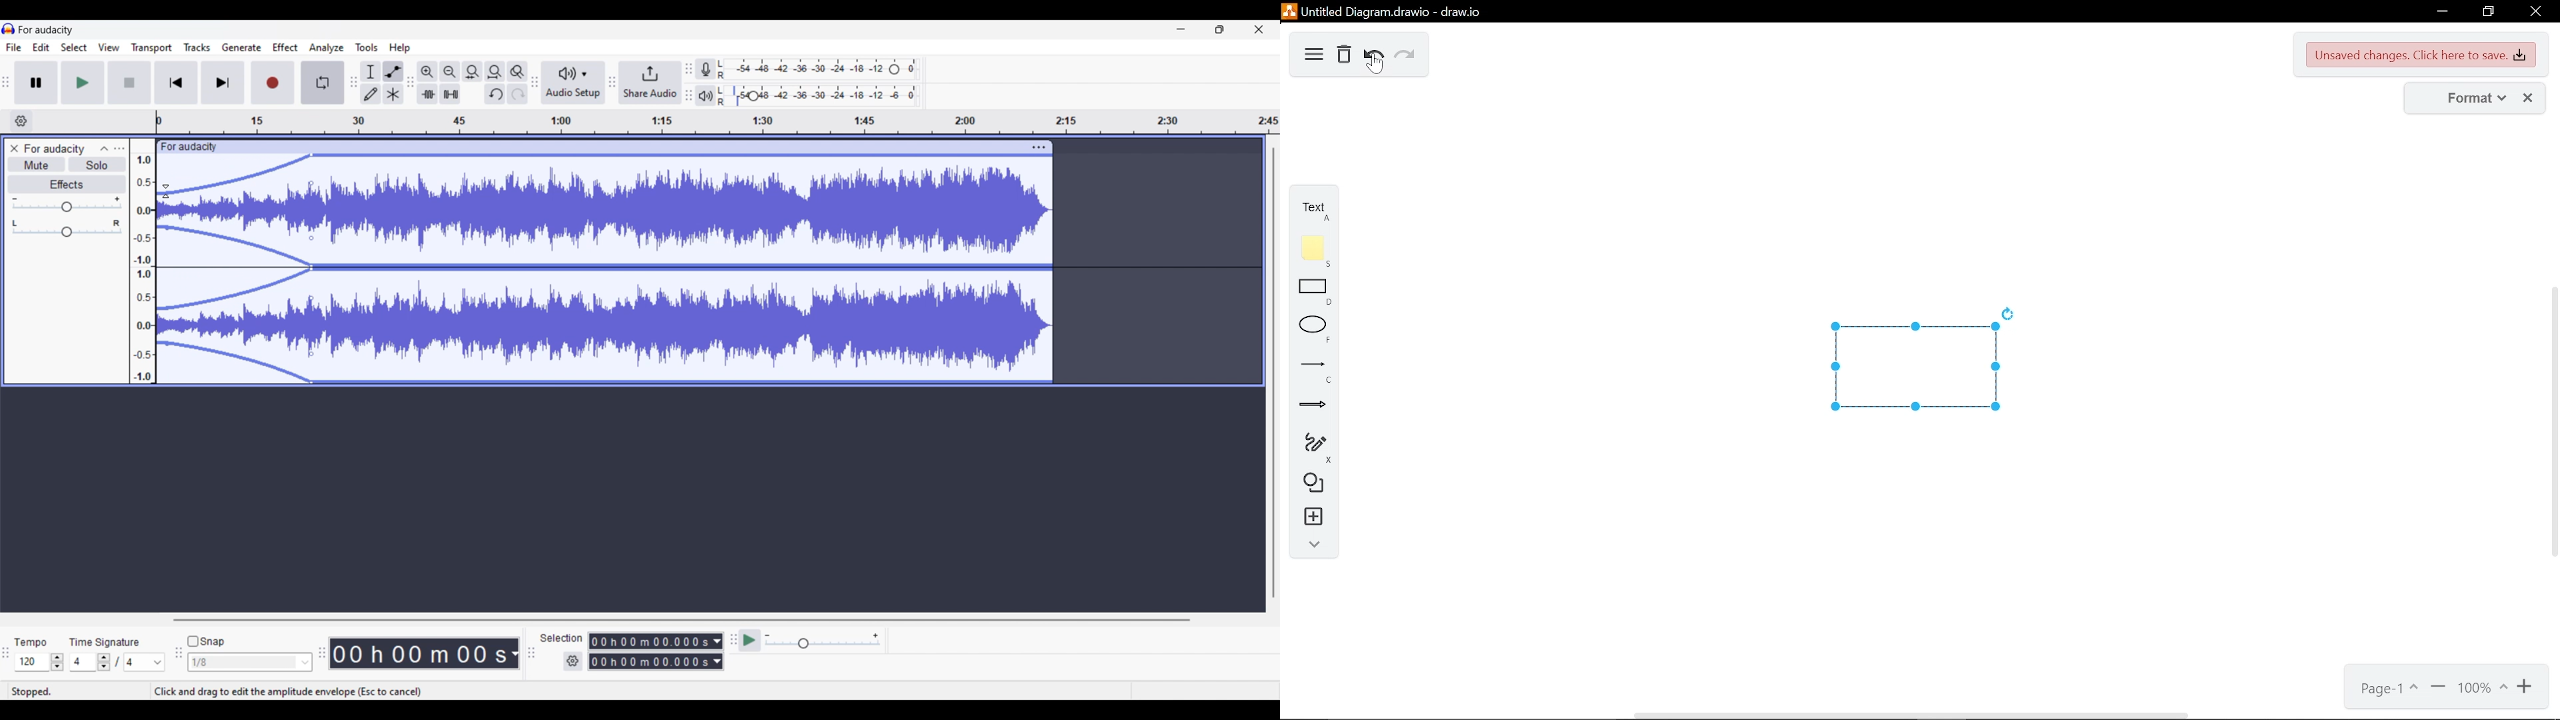 This screenshot has height=728, width=2576. Describe the element at coordinates (394, 72) in the screenshot. I see `Envelop tool` at that location.